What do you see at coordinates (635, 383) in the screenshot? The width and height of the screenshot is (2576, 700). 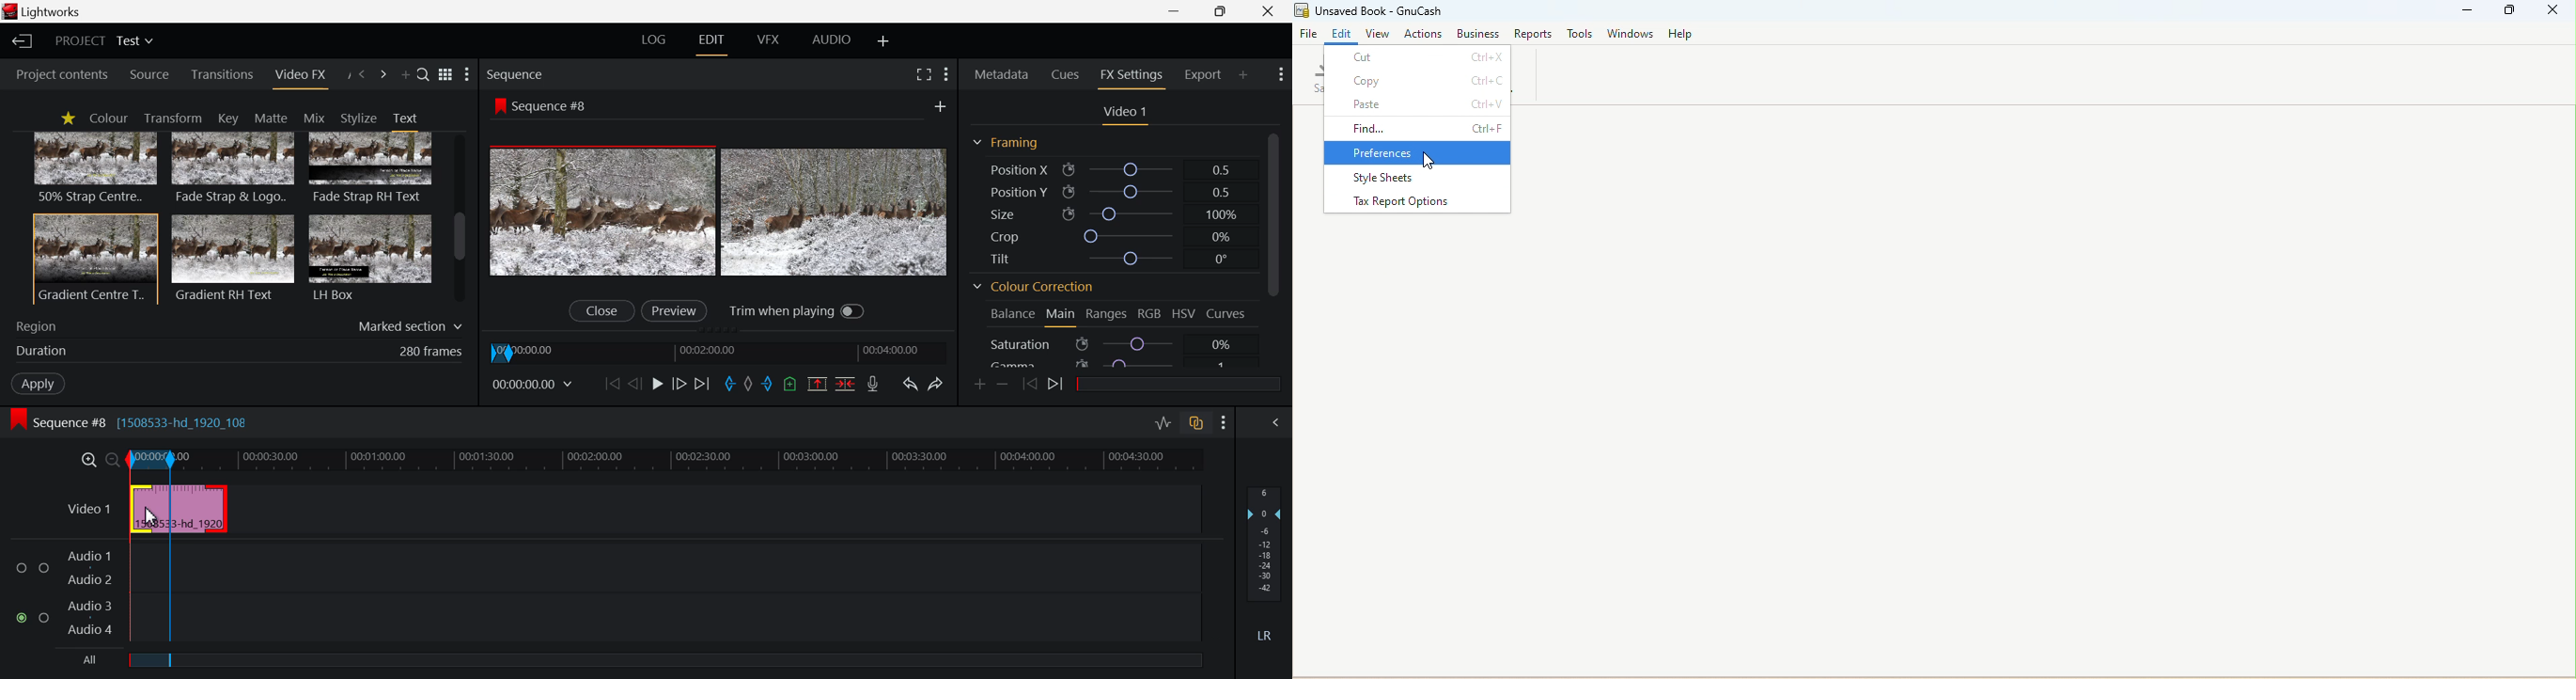 I see `Go Back` at bounding box center [635, 383].